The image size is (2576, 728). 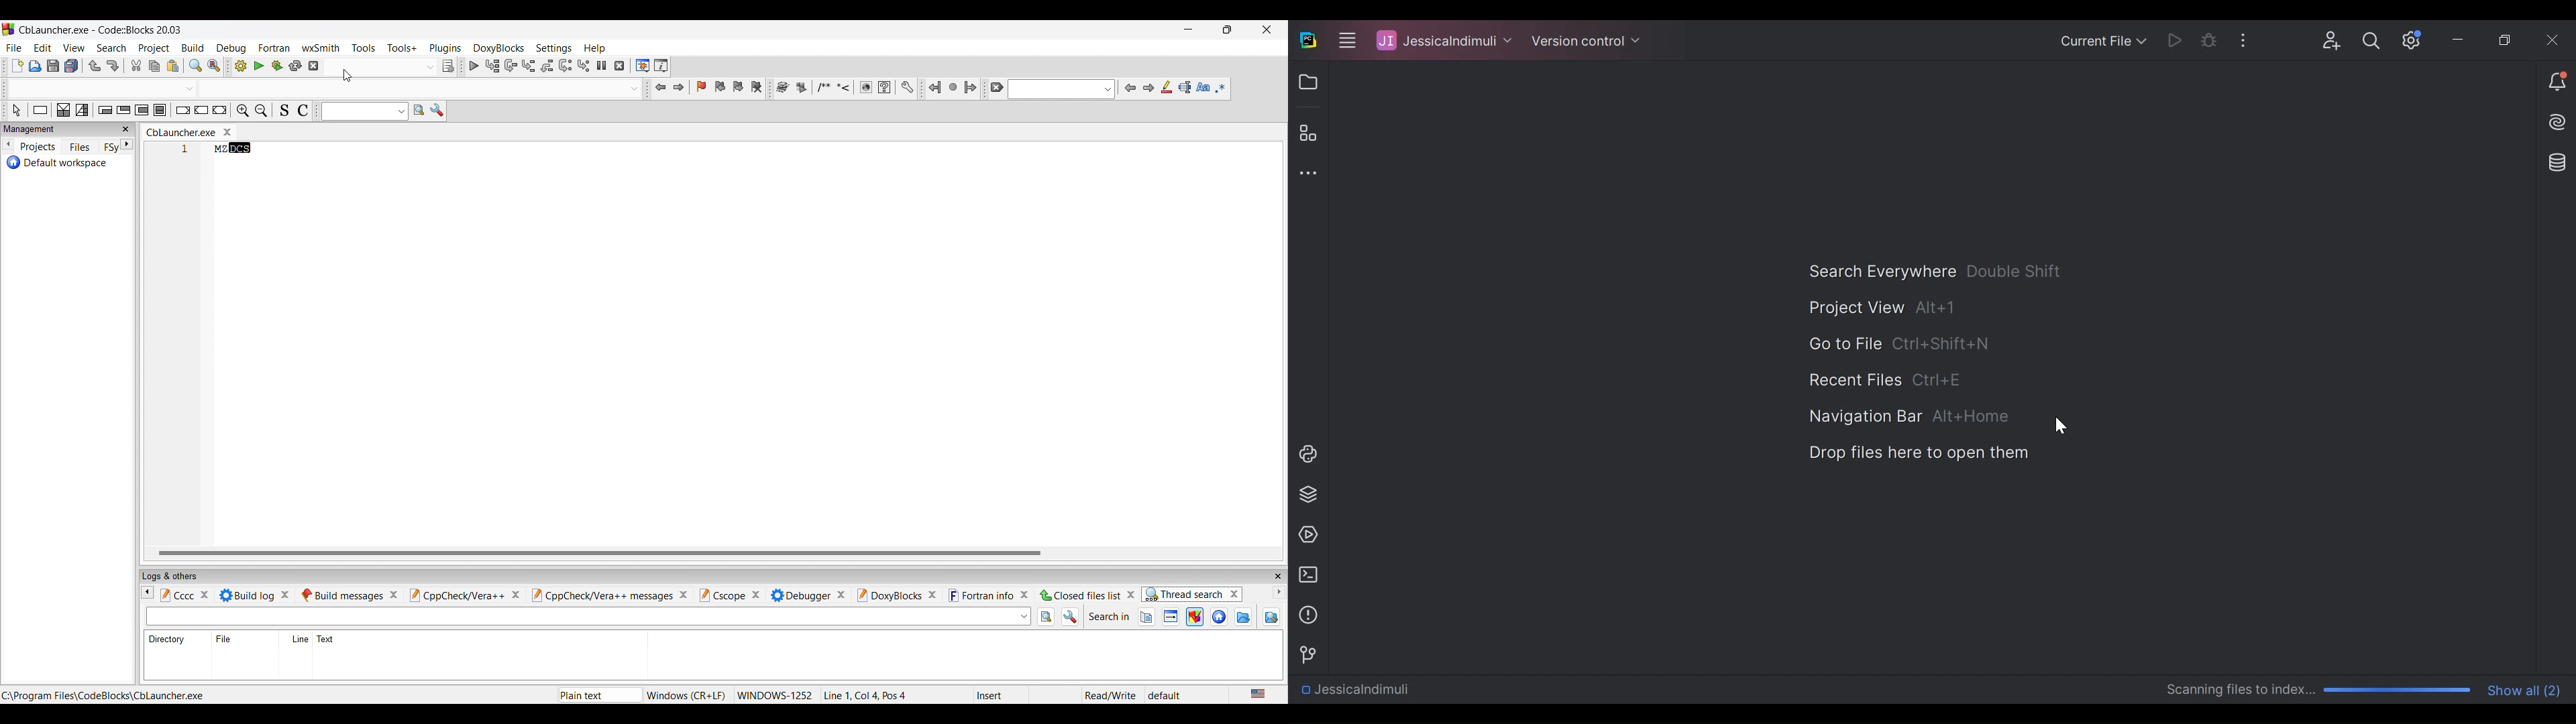 I want to click on Close tab, so click(x=204, y=595).